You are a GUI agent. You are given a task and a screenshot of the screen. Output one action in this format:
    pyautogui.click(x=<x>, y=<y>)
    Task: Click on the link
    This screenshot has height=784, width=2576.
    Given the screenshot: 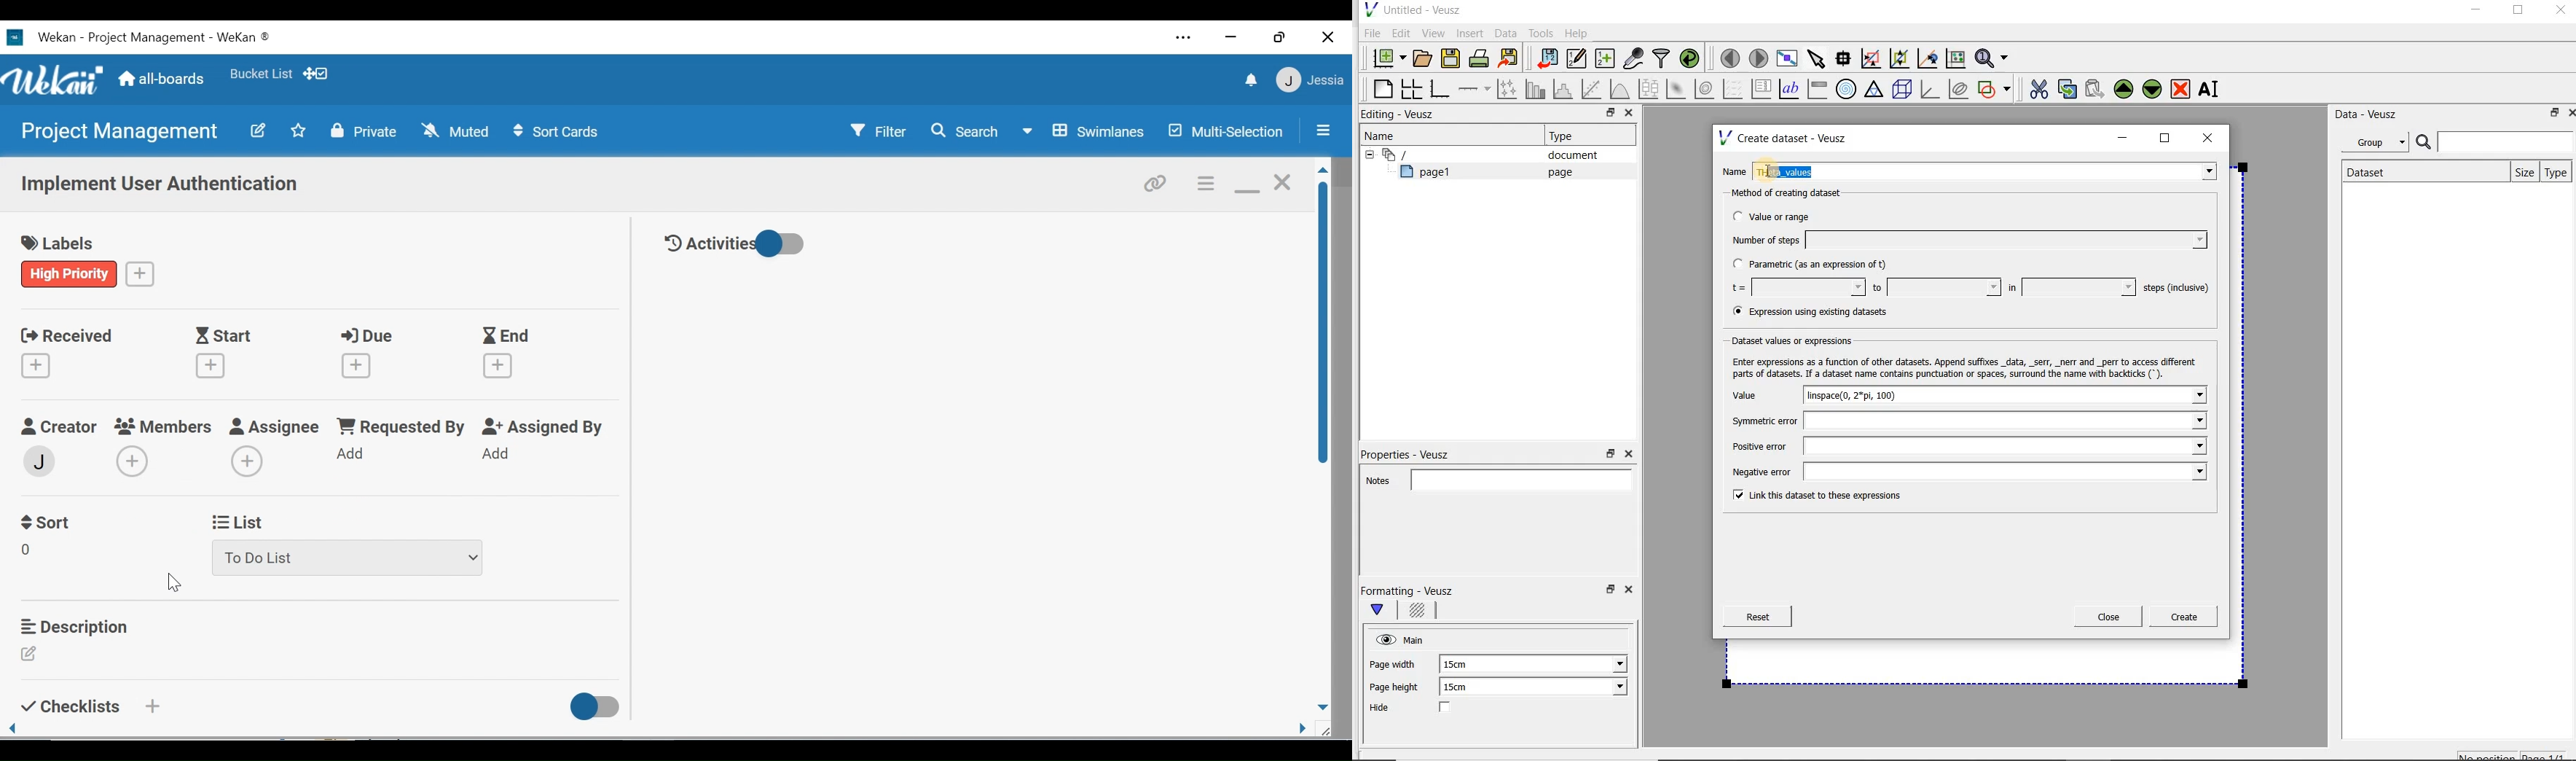 What is the action you would take?
    pyautogui.click(x=1158, y=182)
    